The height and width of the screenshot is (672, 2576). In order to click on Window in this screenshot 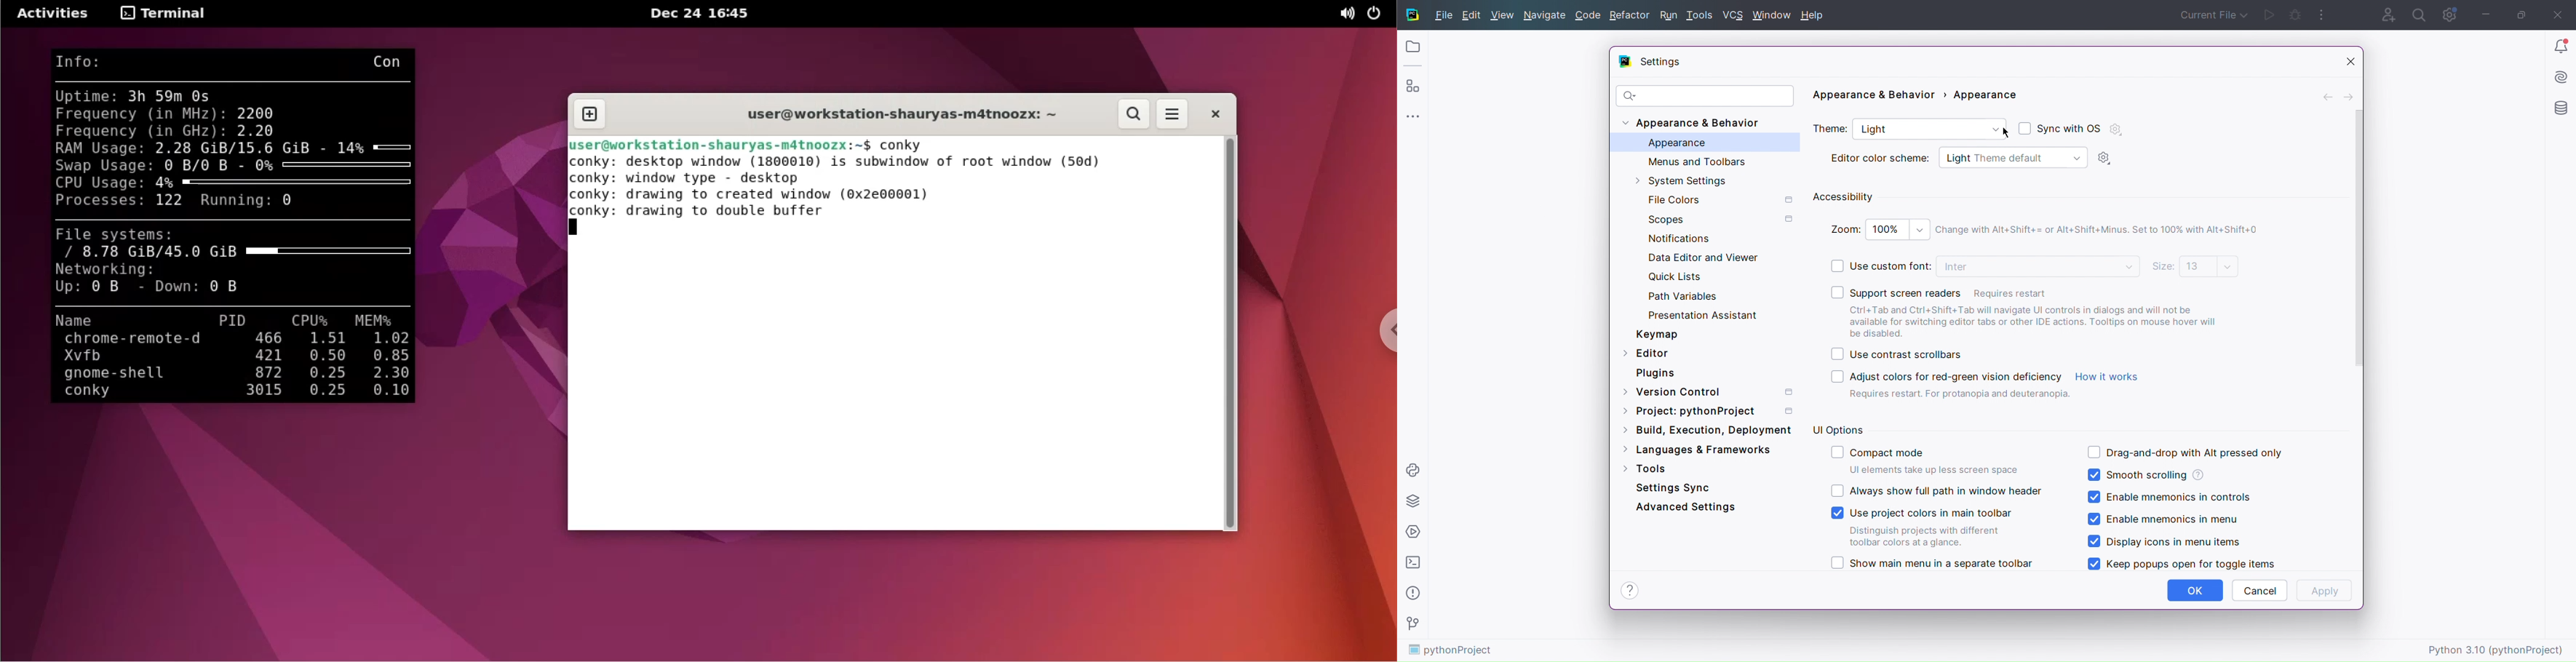, I will do `click(1773, 14)`.